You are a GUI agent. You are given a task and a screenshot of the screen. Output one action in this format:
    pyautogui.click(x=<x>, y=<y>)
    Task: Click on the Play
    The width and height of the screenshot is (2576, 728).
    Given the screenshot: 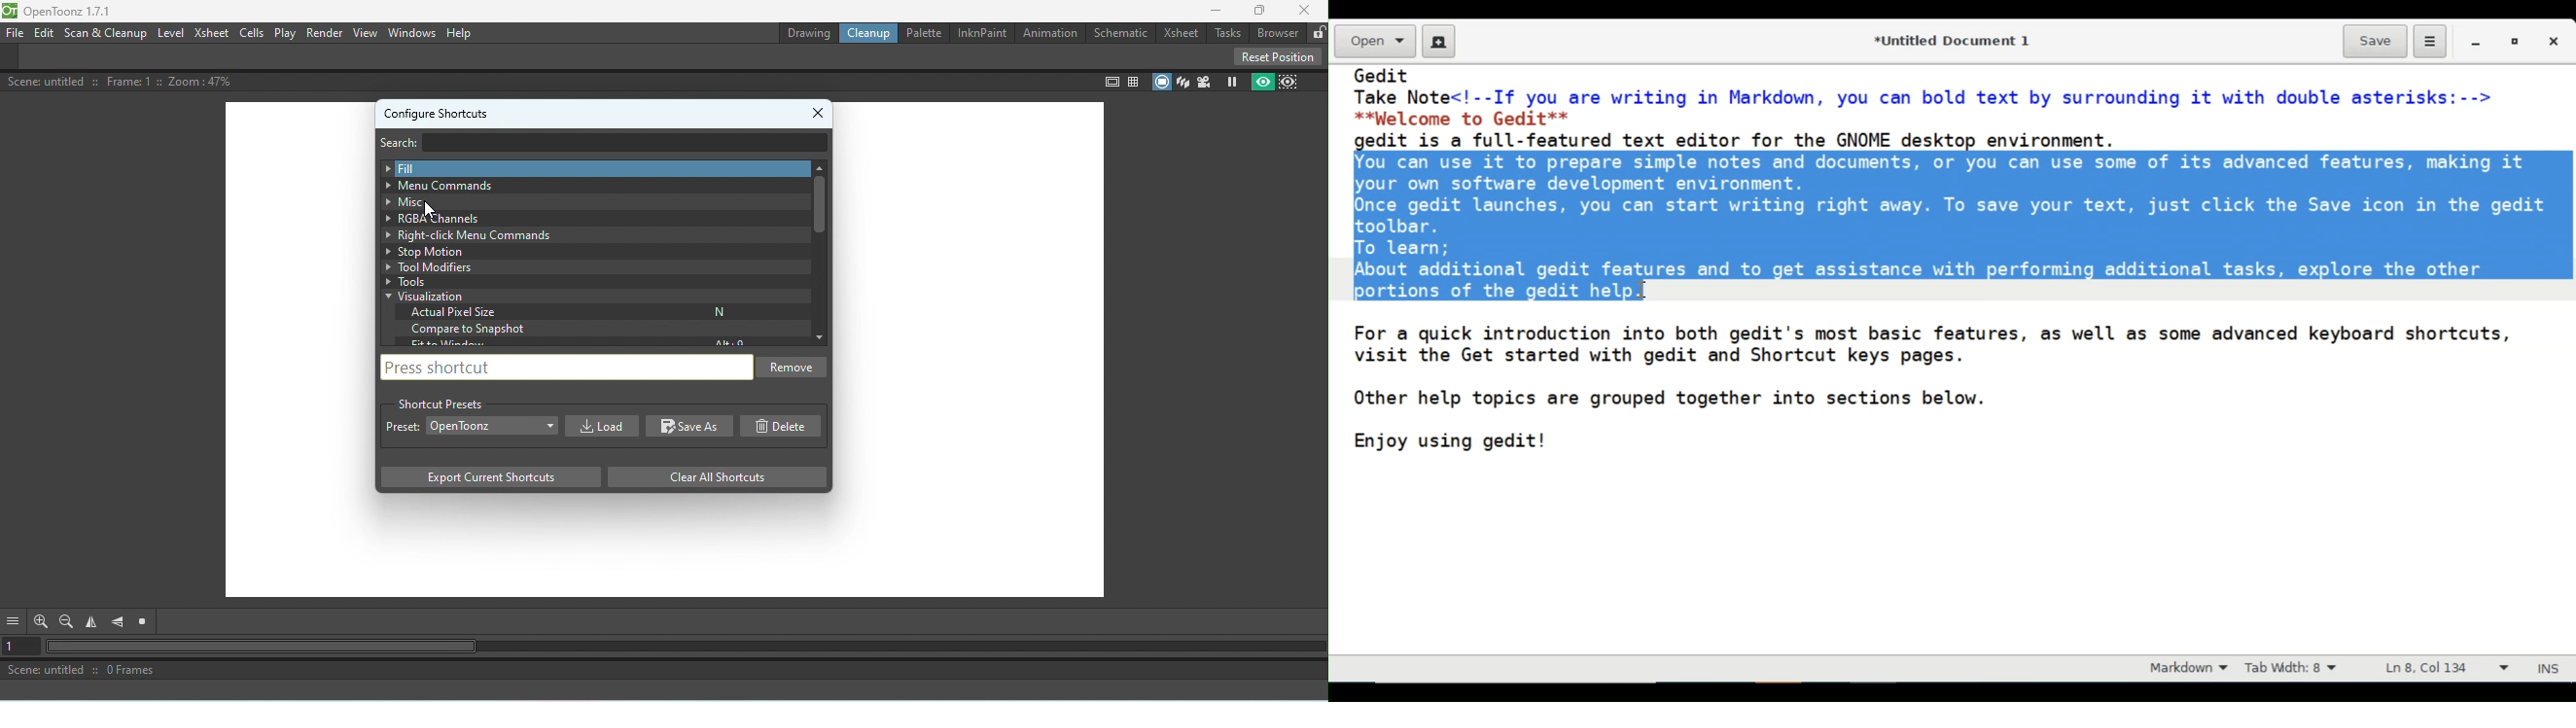 What is the action you would take?
    pyautogui.click(x=286, y=33)
    